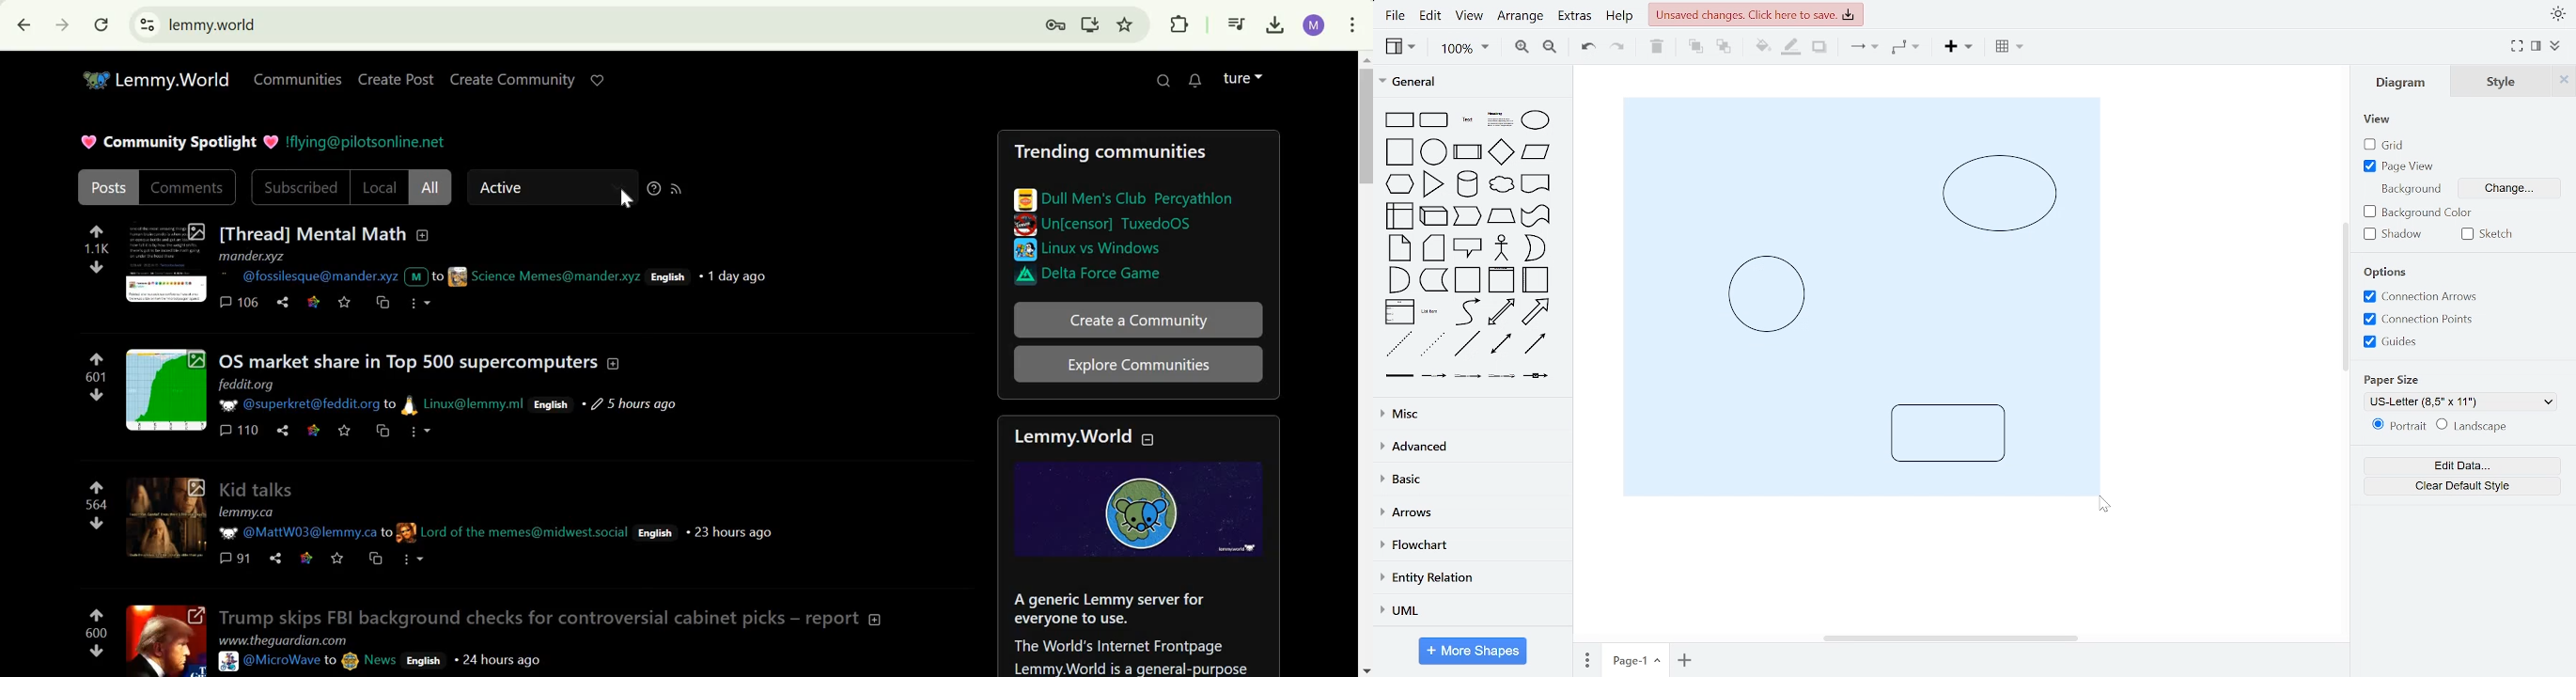  What do you see at coordinates (2396, 235) in the screenshot?
I see `shadow` at bounding box center [2396, 235].